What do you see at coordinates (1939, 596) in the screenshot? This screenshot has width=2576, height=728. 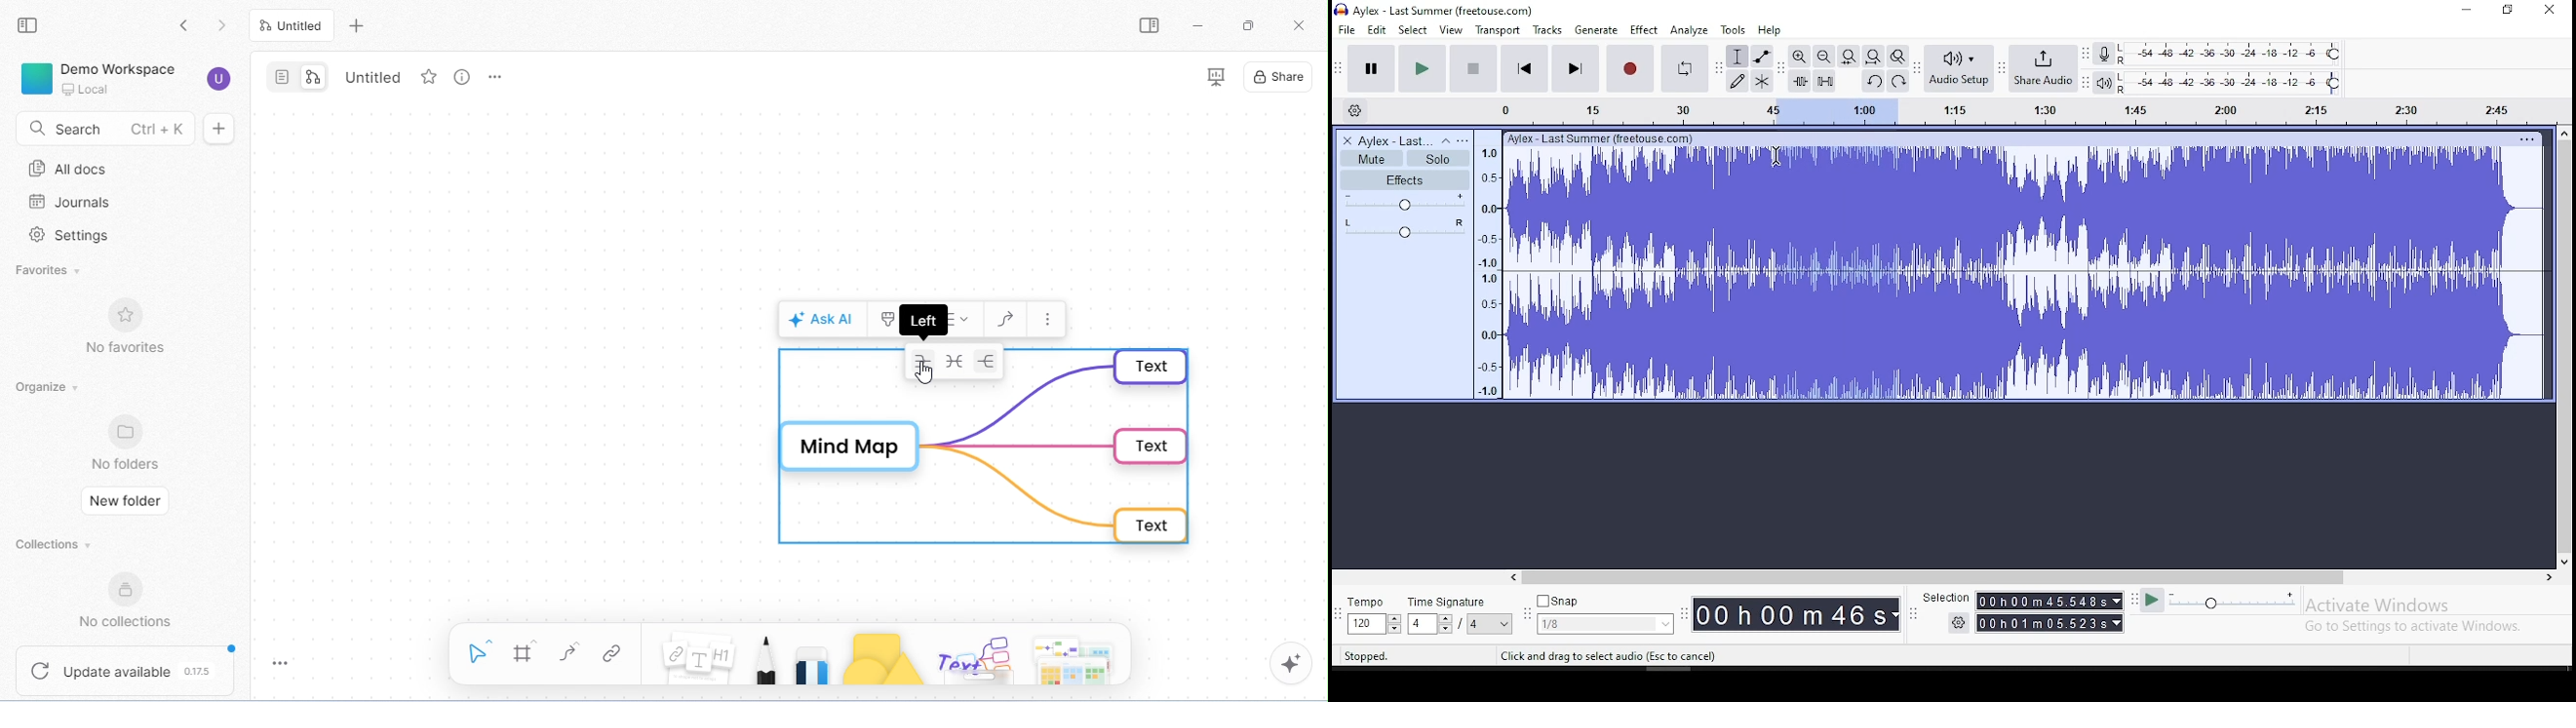 I see `Selection` at bounding box center [1939, 596].